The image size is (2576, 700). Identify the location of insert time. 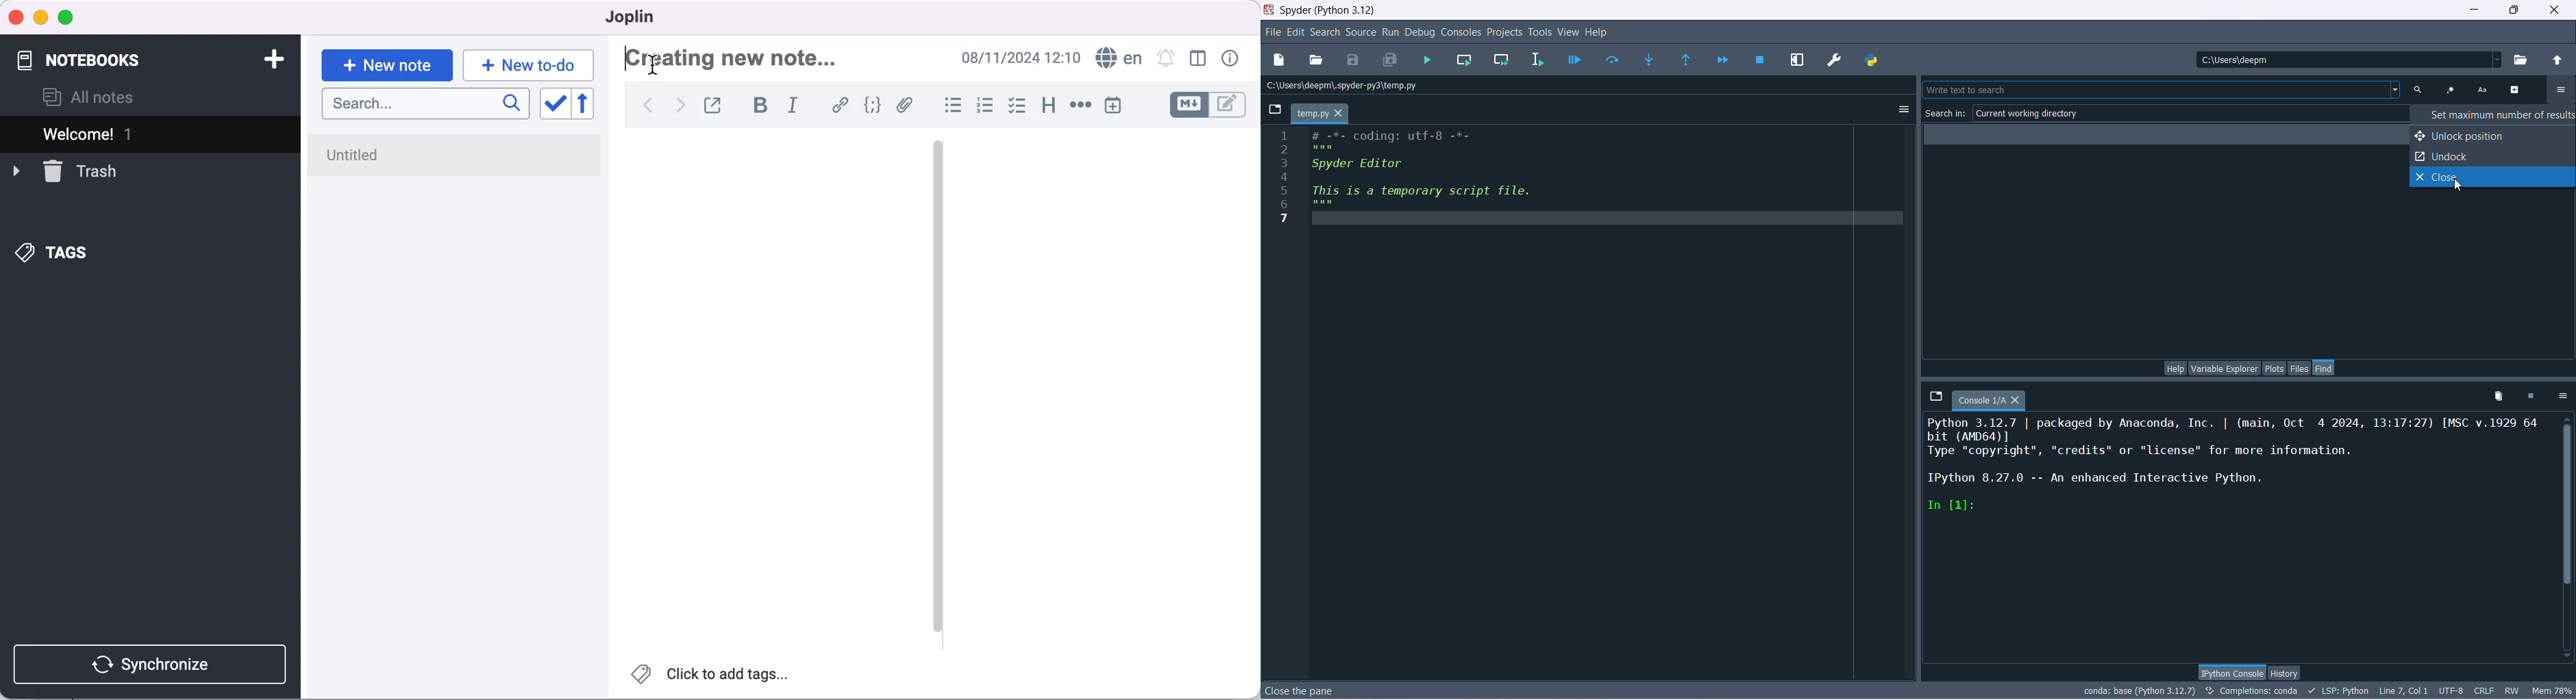
(1121, 105).